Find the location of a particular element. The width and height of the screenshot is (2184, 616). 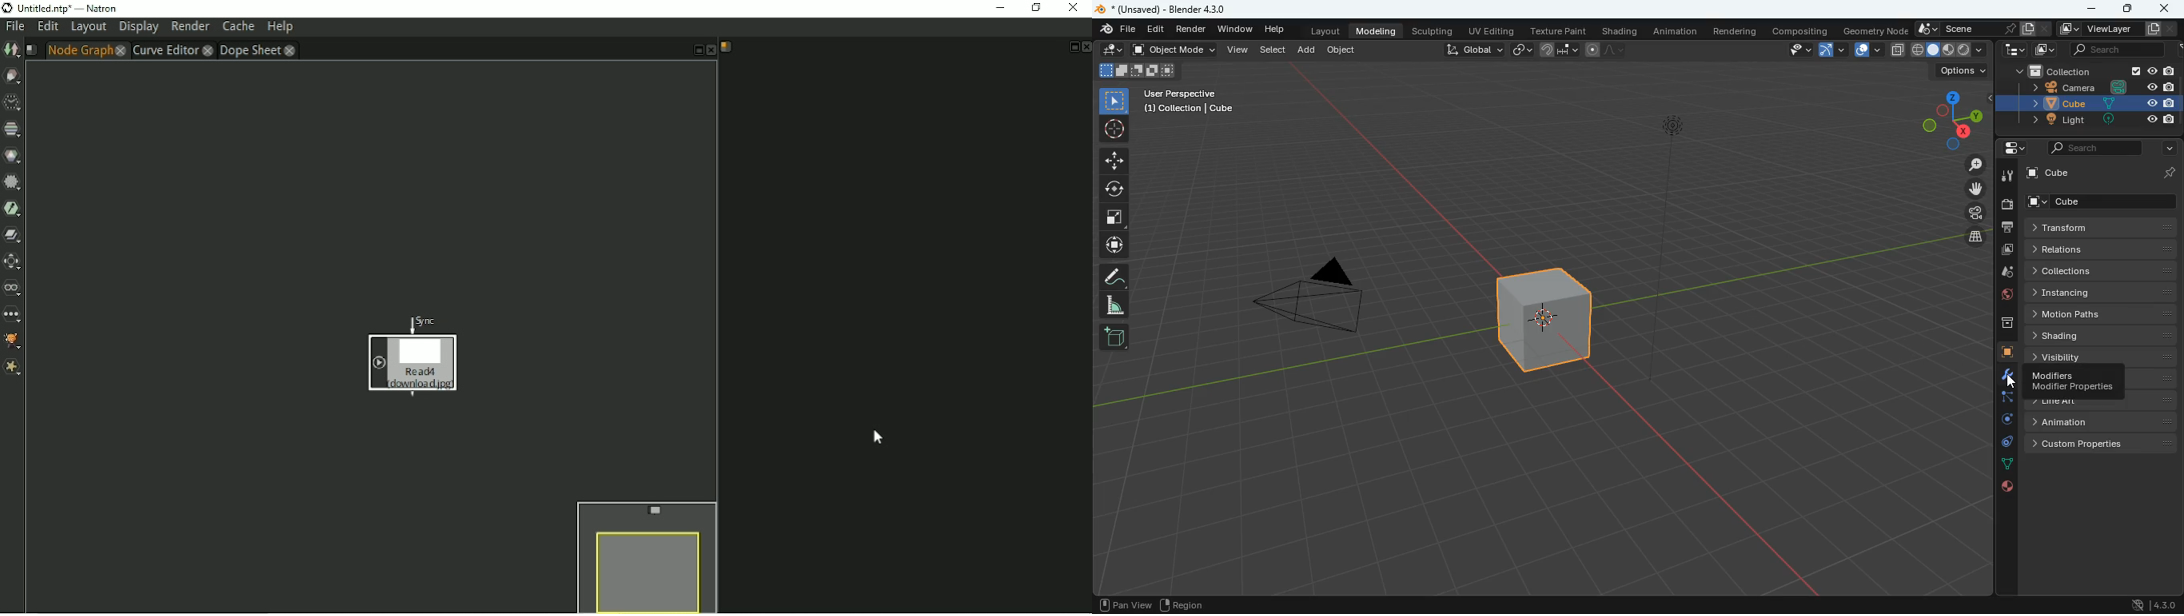

pan view is located at coordinates (1123, 604).